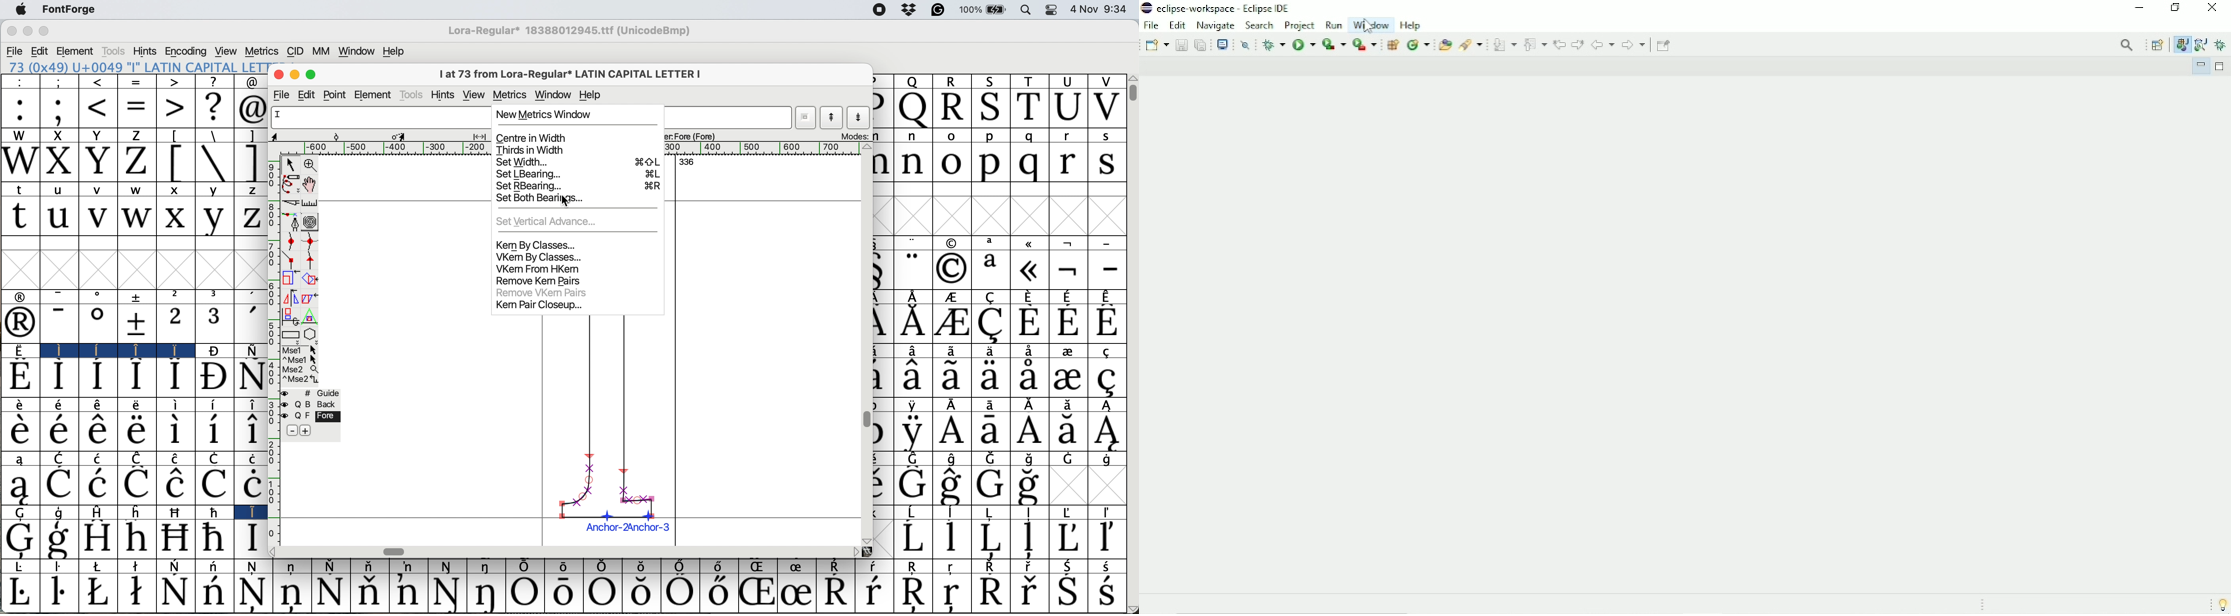 This screenshot has width=2240, height=616. I want to click on , so click(868, 539).